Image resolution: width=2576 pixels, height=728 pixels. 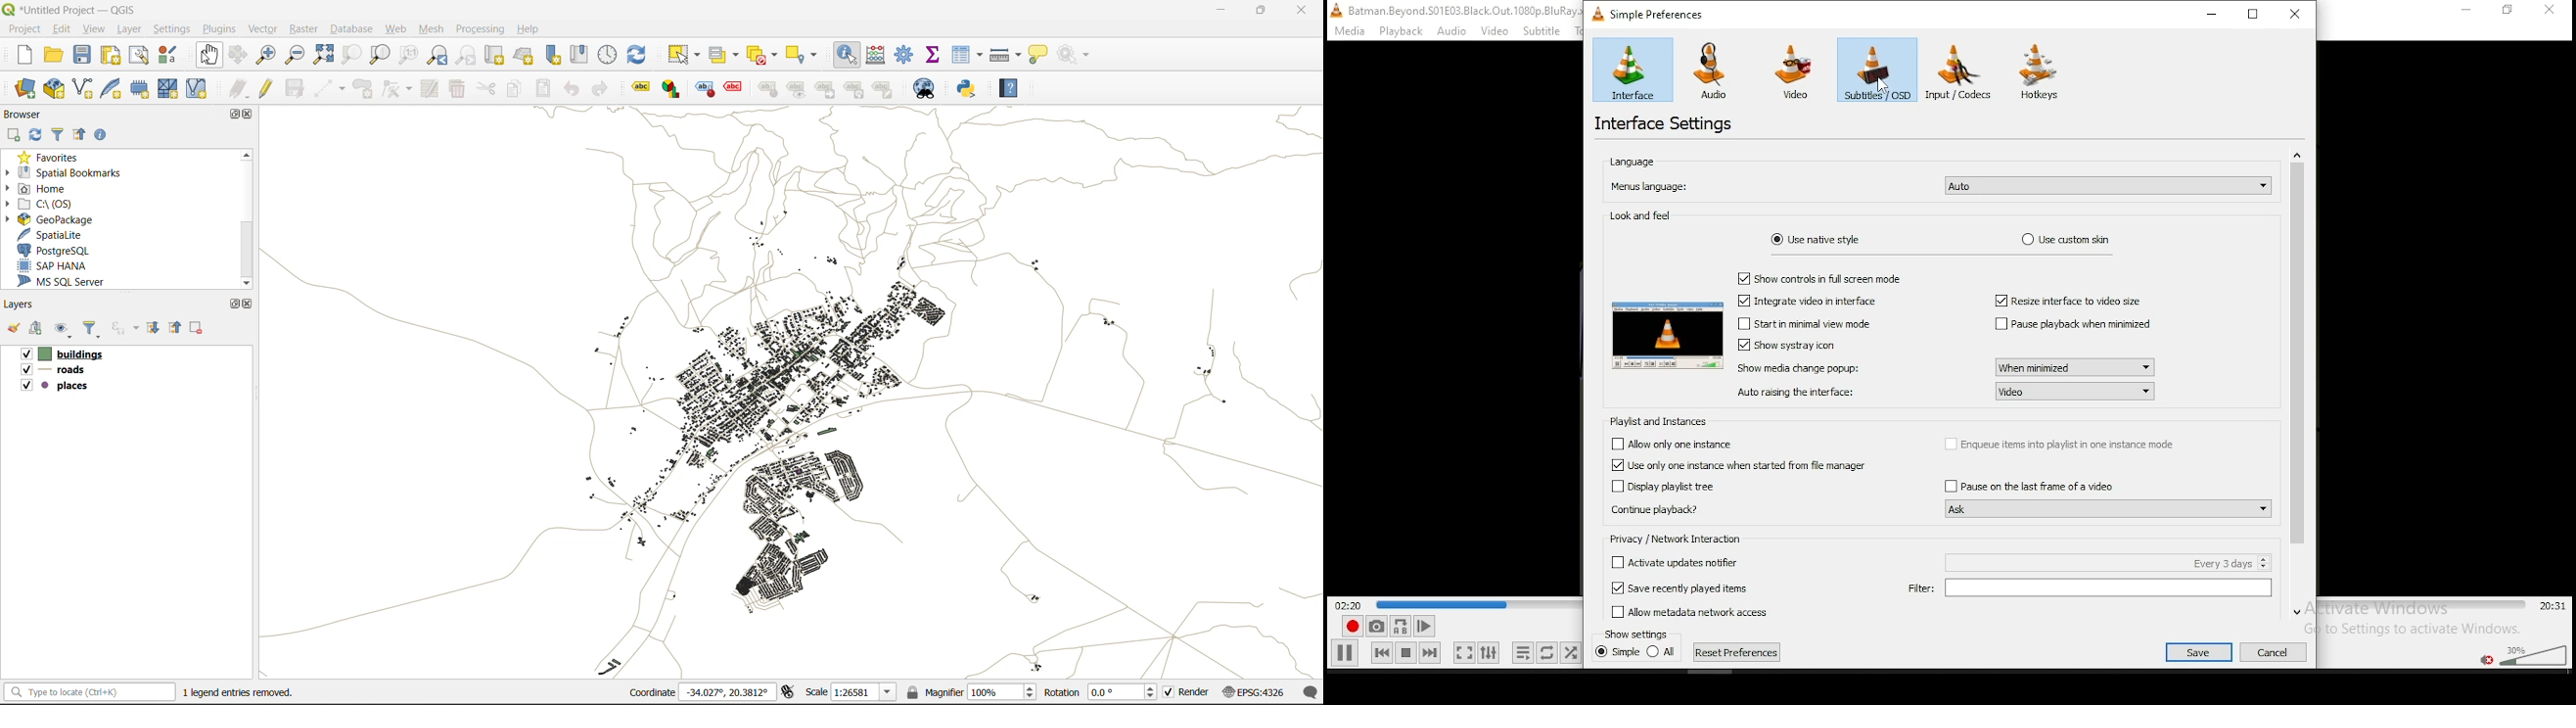 I want to click on loop between point A and point B continuously. Click set point A., so click(x=1400, y=627).